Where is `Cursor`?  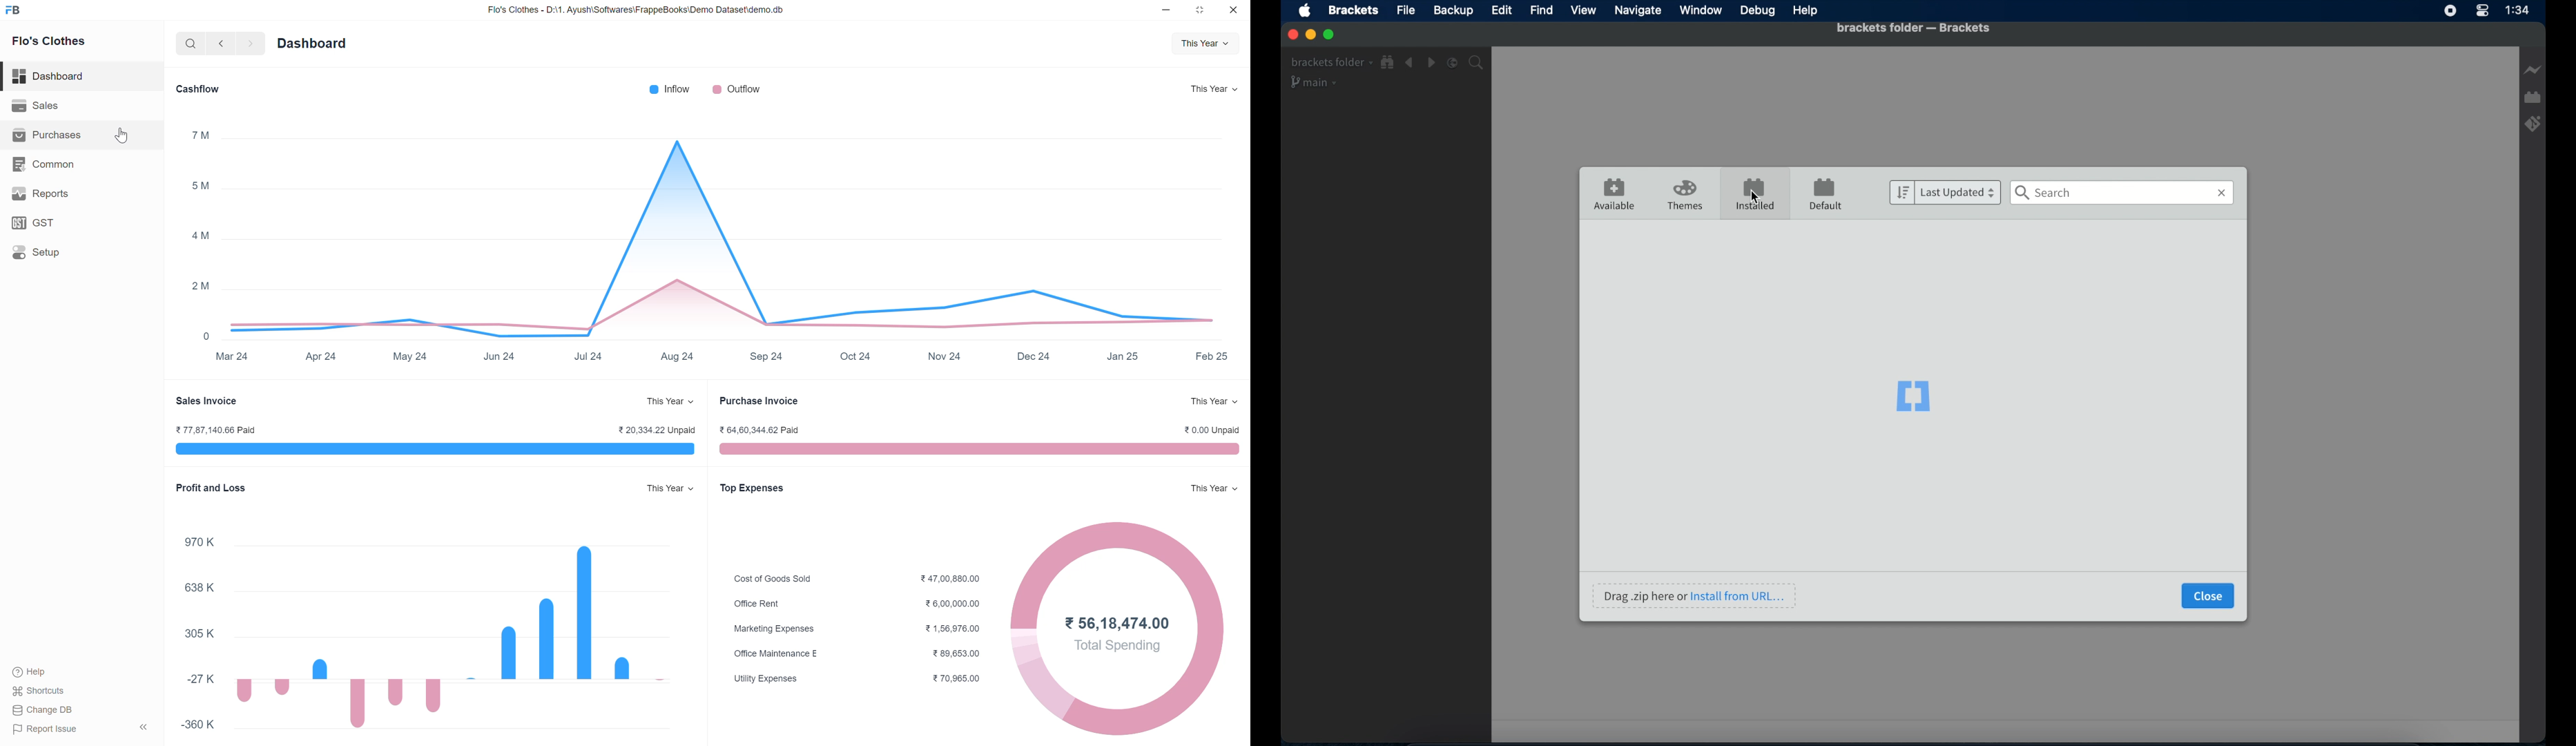
Cursor is located at coordinates (122, 135).